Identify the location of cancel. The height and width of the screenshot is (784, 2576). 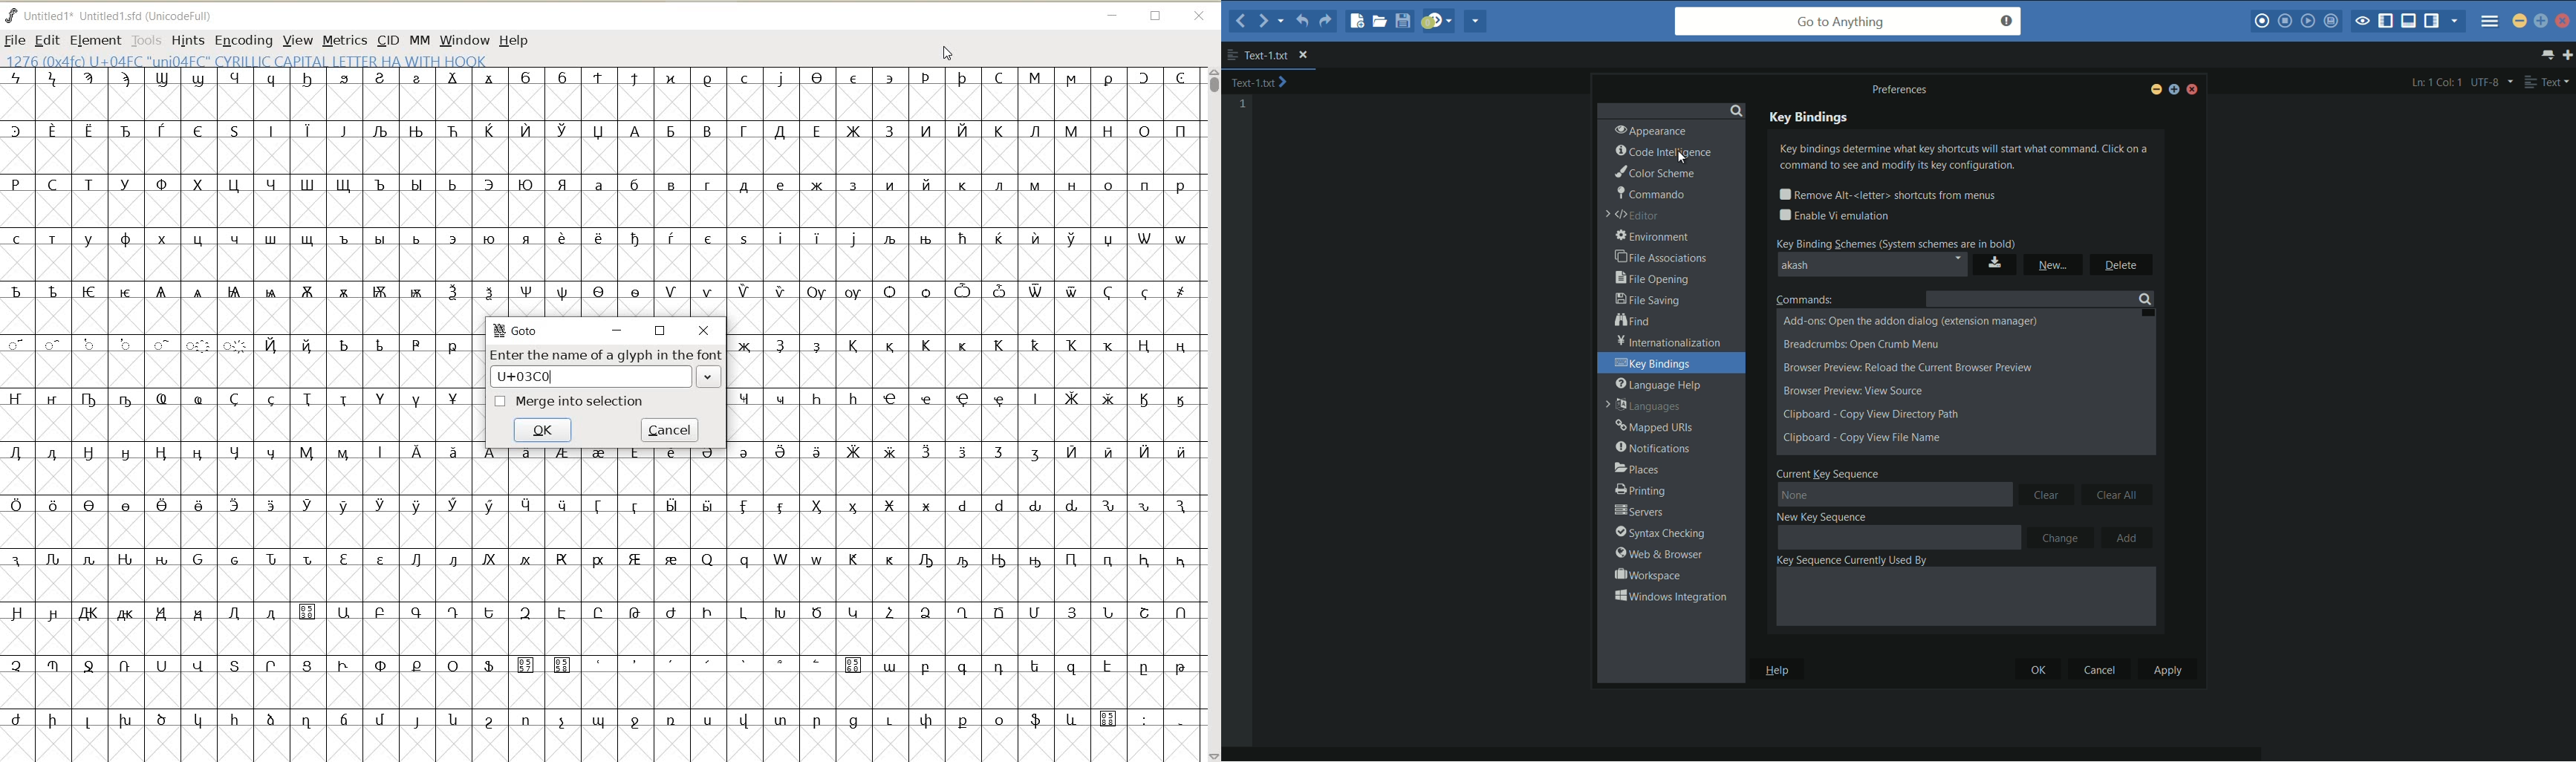
(671, 430).